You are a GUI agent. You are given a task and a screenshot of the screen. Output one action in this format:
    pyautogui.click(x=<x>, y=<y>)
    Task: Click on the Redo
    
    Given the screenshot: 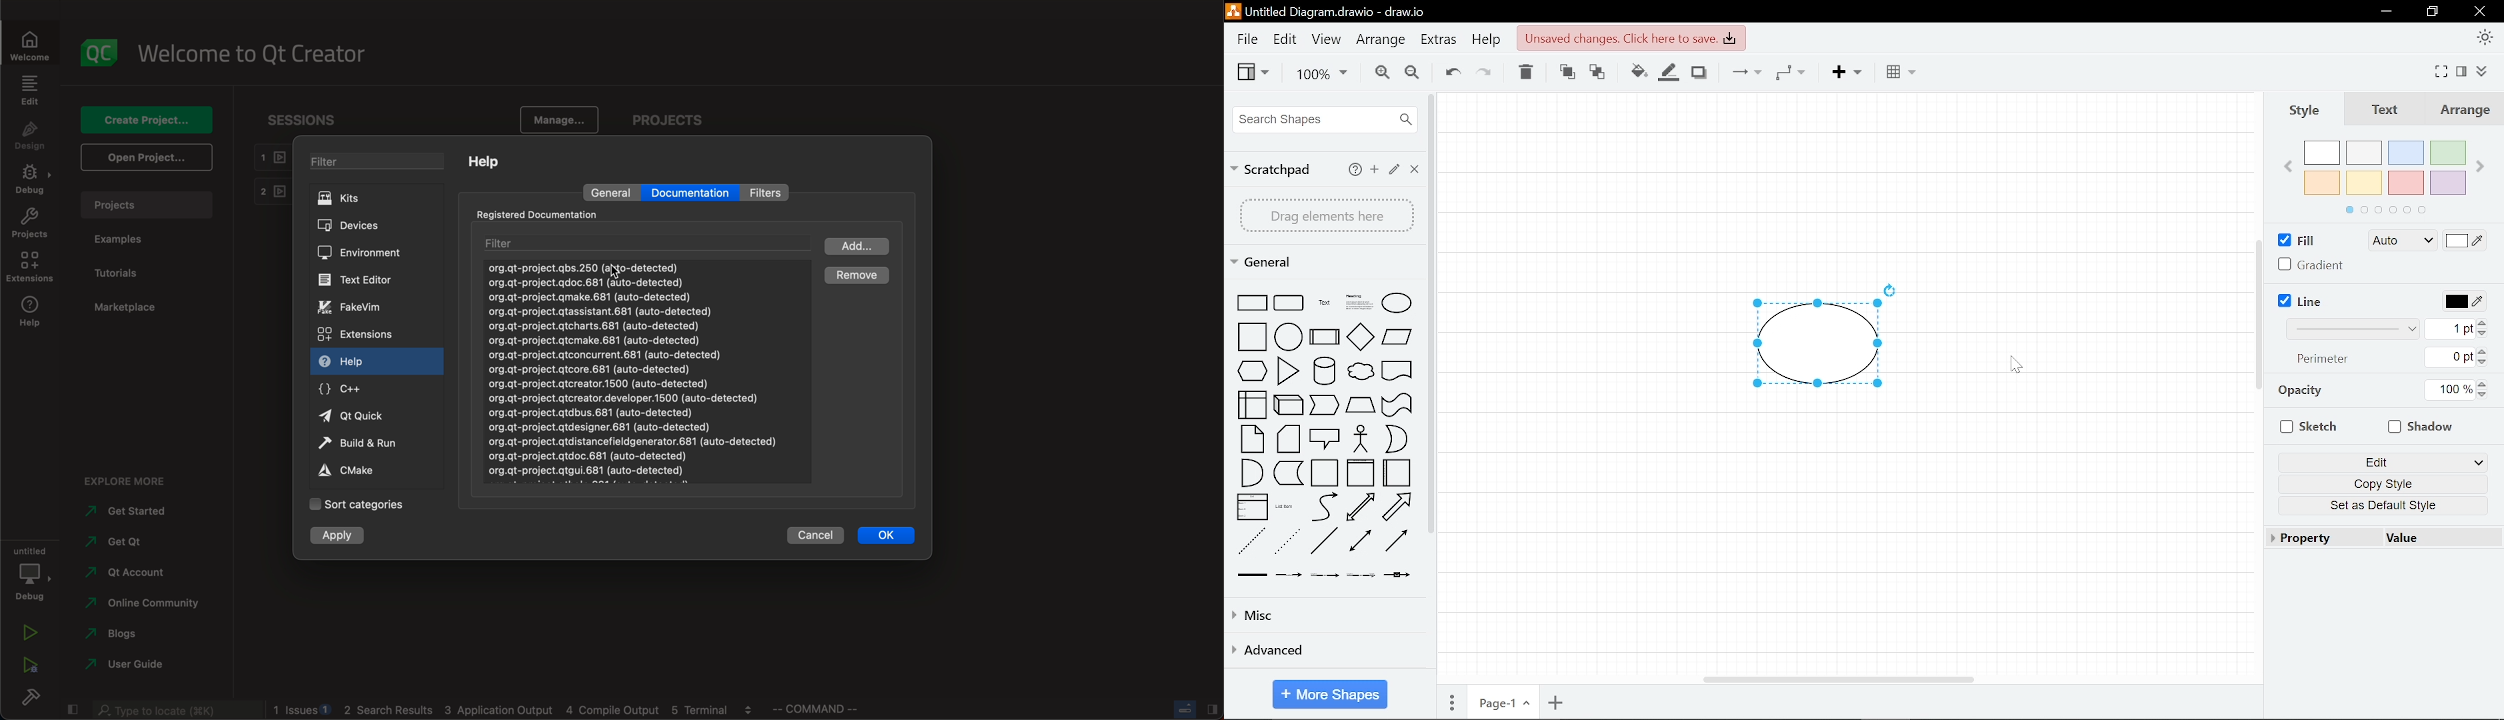 What is the action you would take?
    pyautogui.click(x=1486, y=73)
    